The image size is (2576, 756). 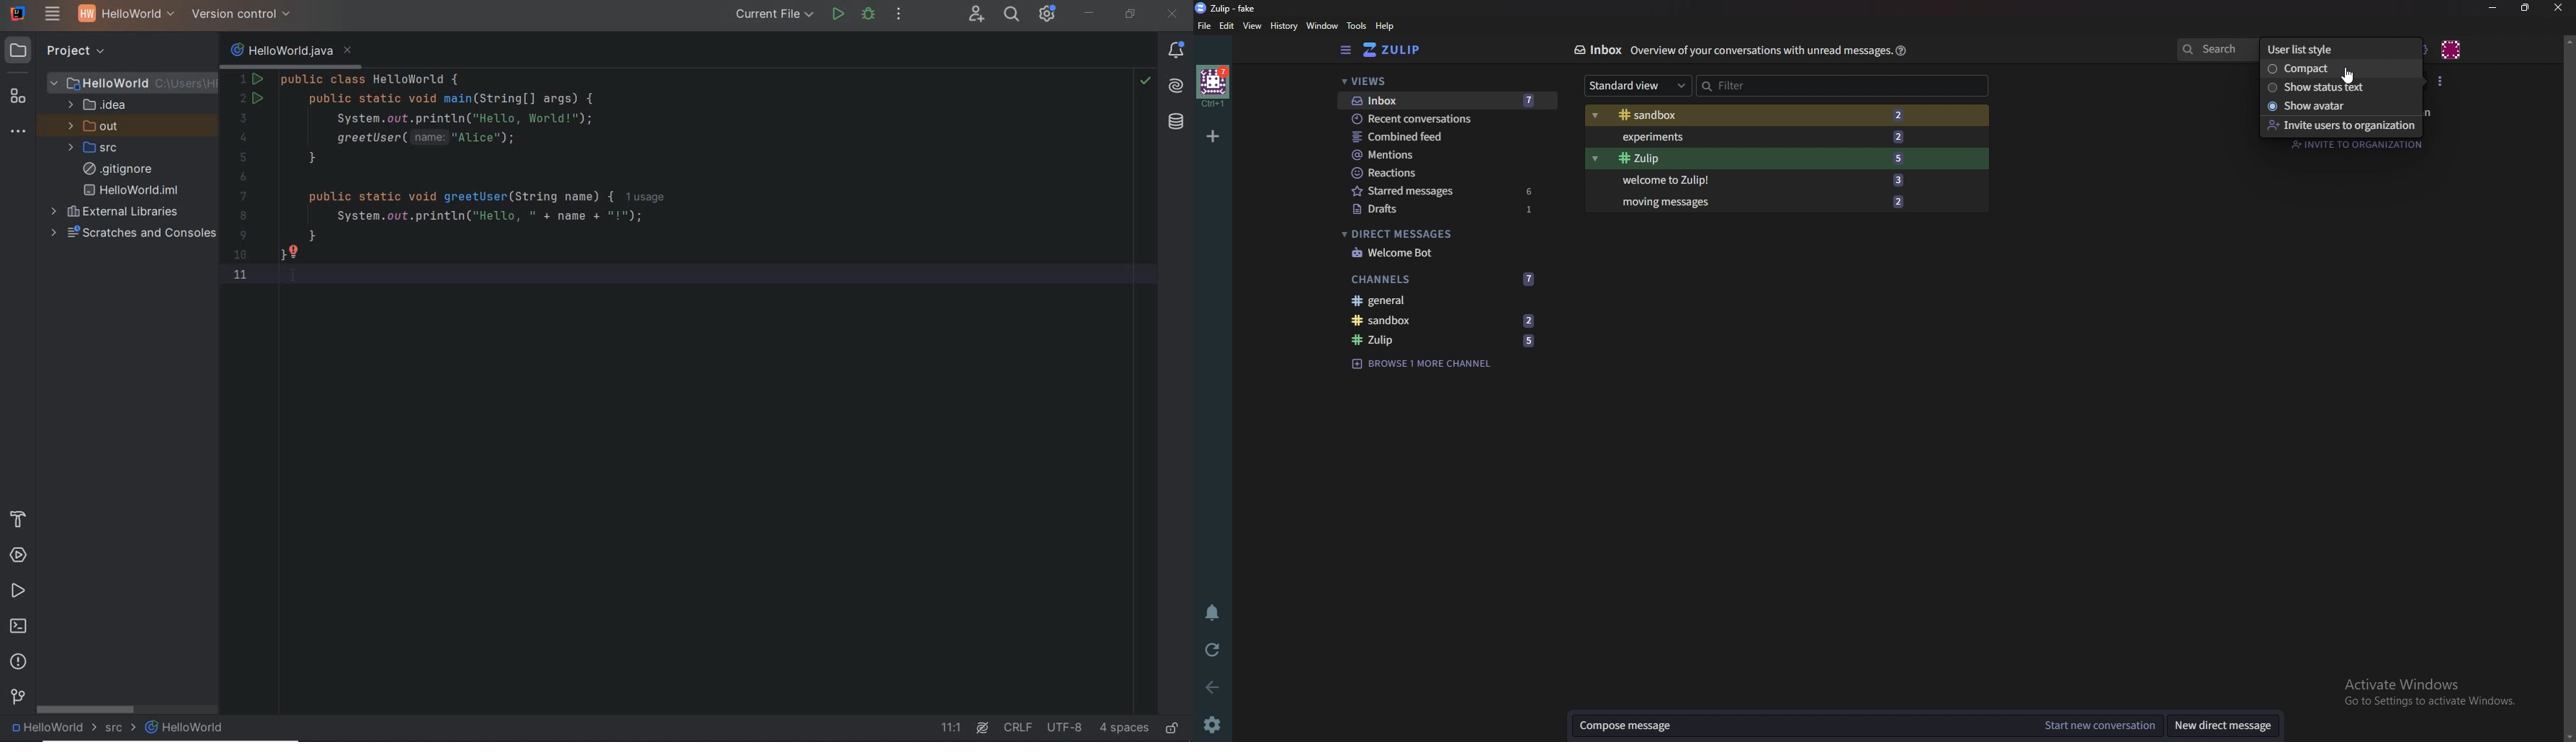 What do you see at coordinates (2335, 70) in the screenshot?
I see `Compact` at bounding box center [2335, 70].